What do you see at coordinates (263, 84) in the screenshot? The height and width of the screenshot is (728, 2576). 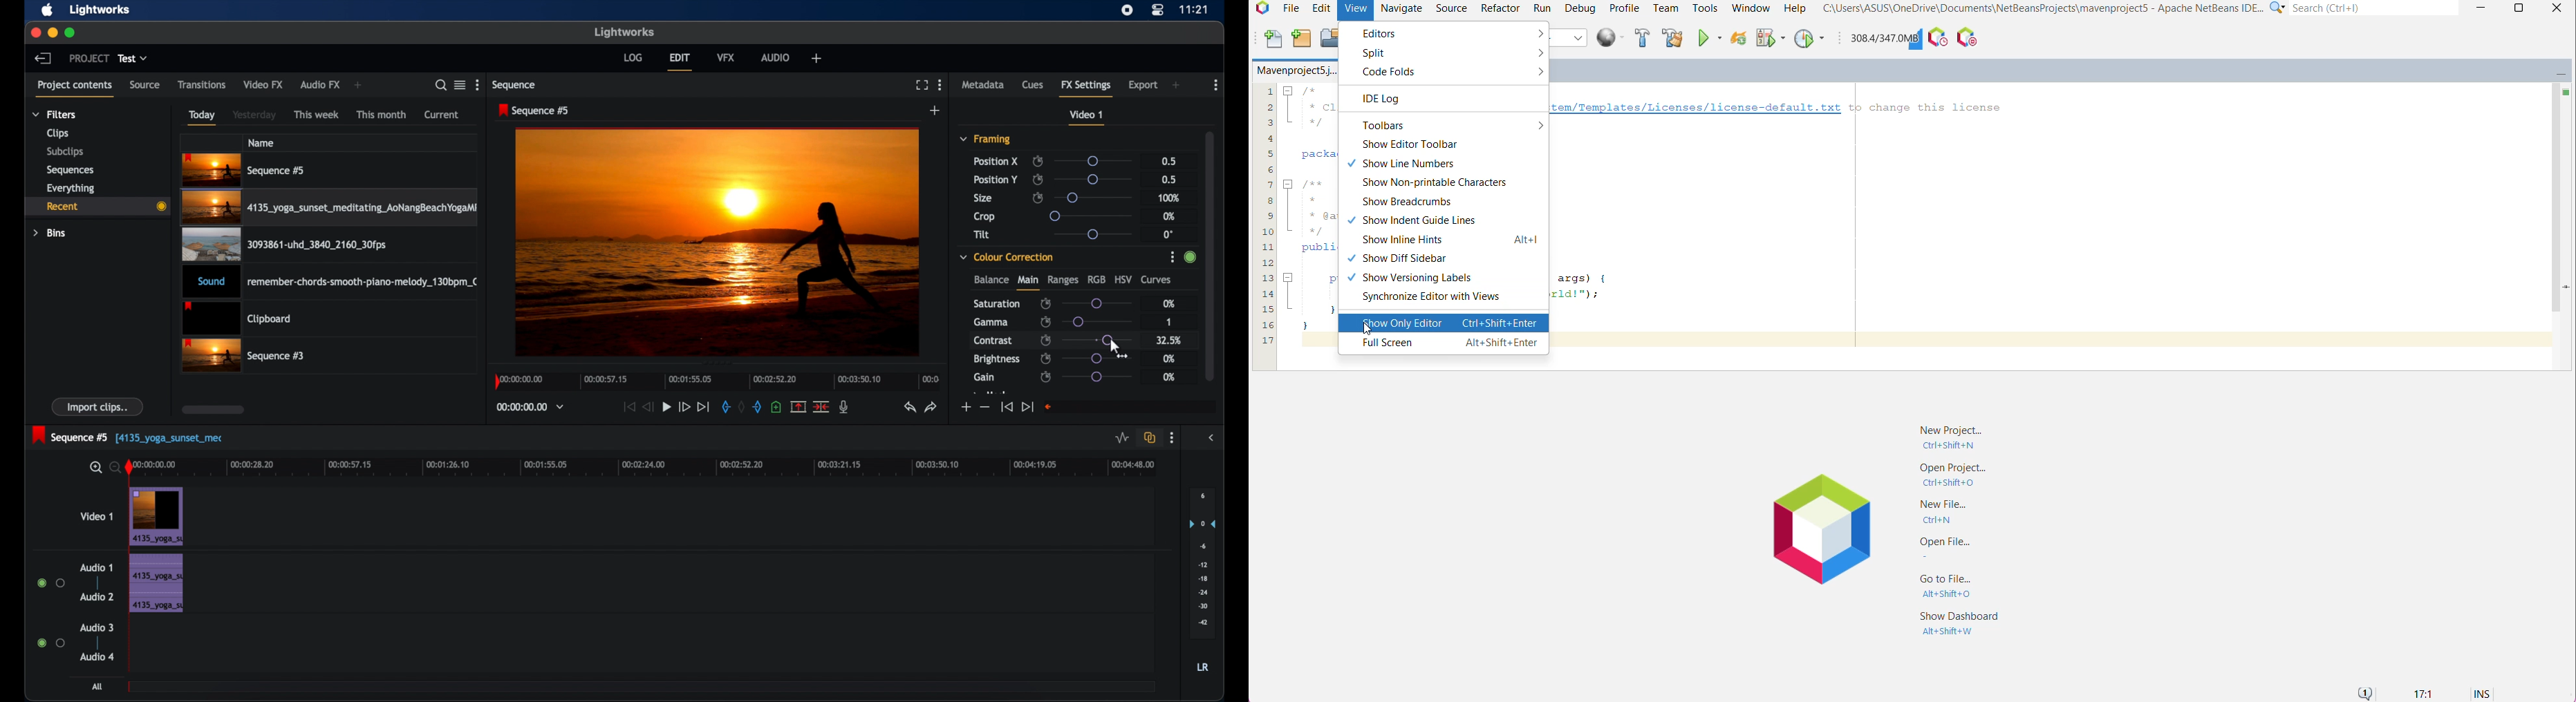 I see `video fx` at bounding box center [263, 84].